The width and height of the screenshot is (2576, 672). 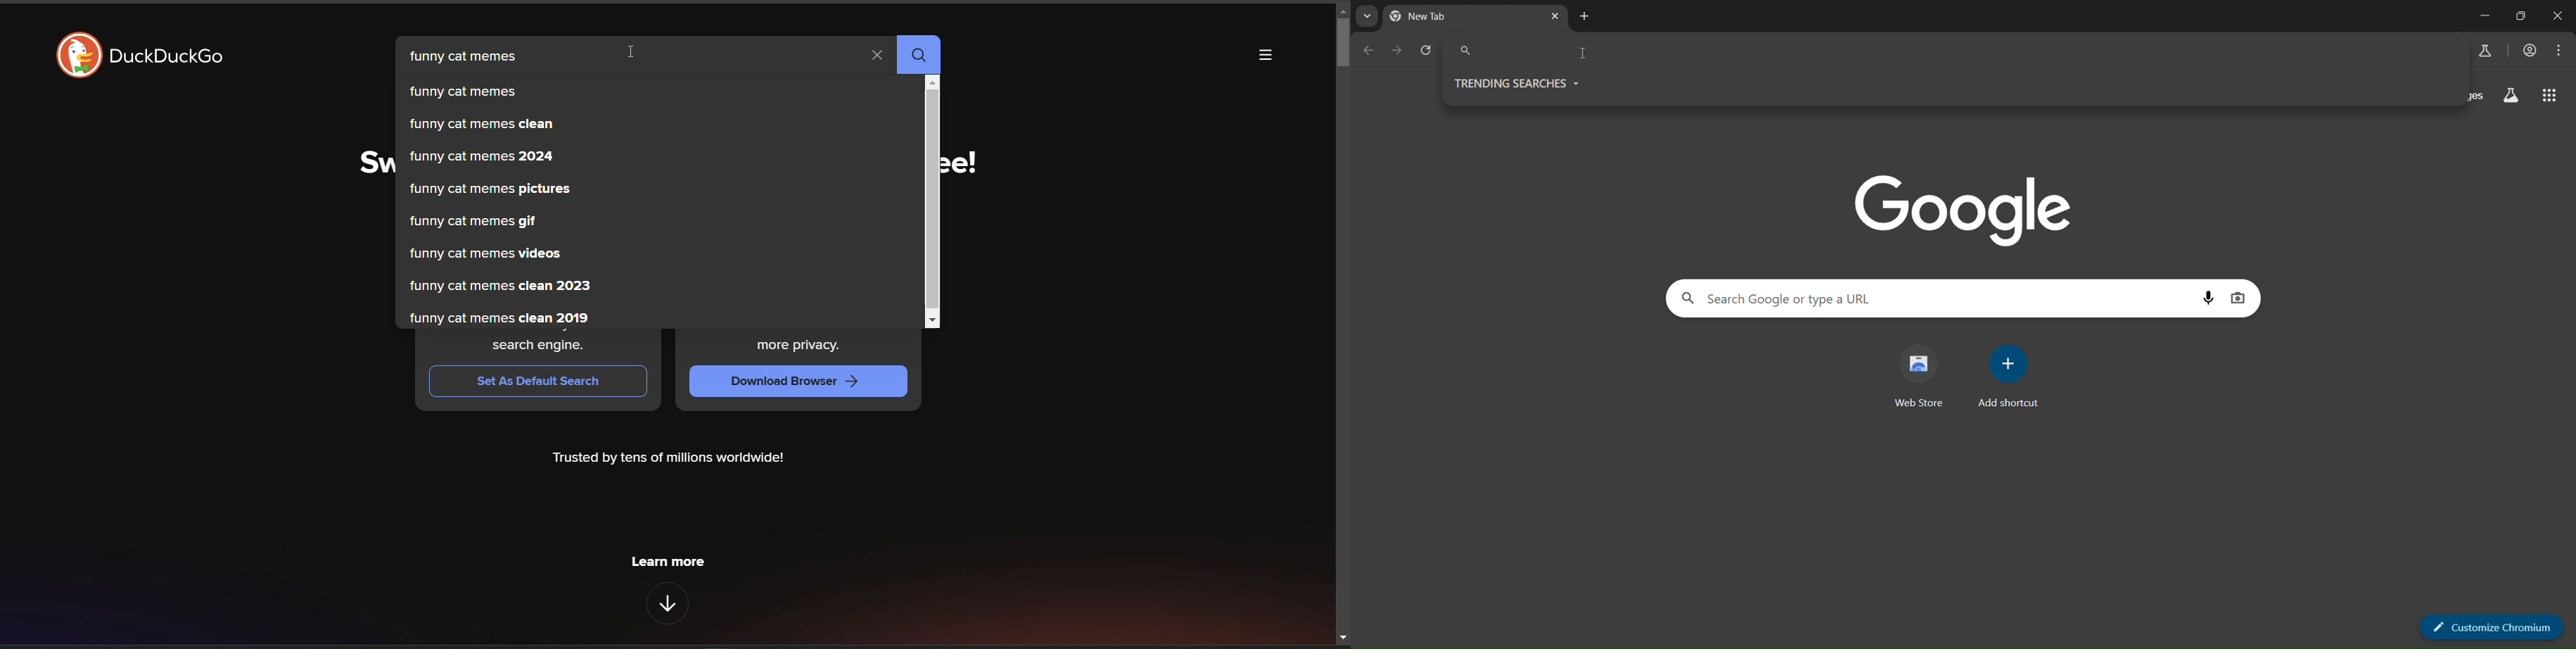 I want to click on minimize, so click(x=2483, y=17).